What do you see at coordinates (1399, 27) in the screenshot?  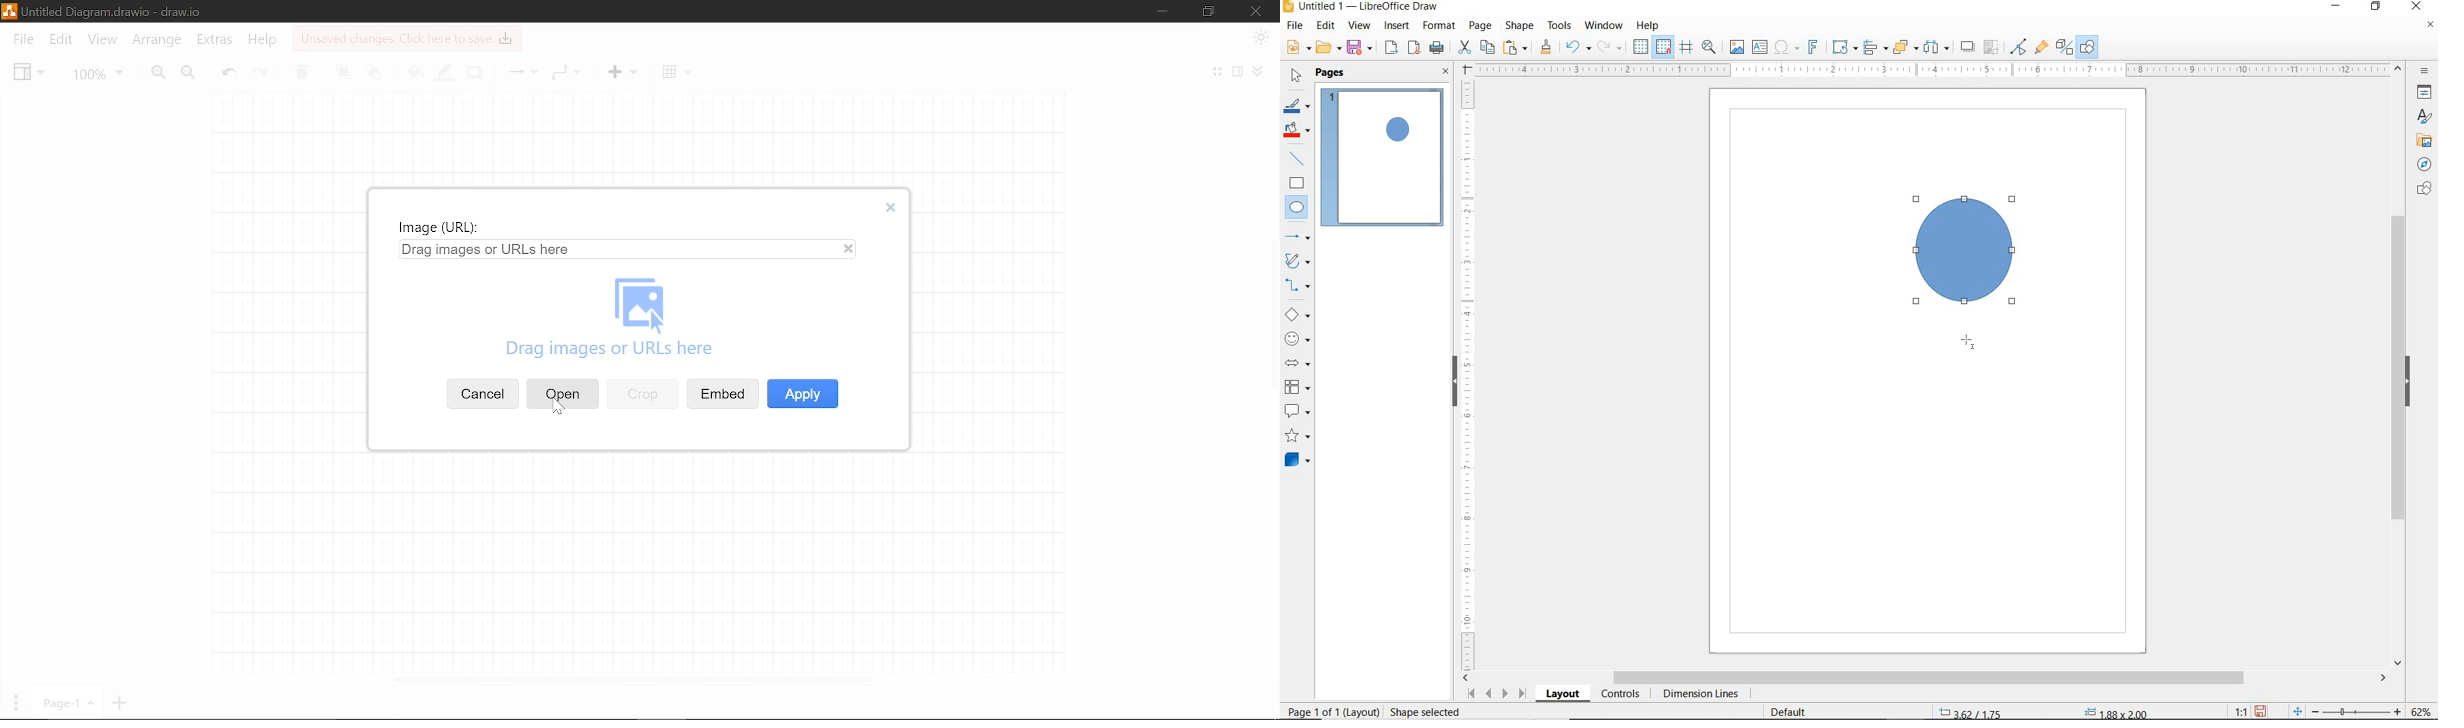 I see `INSERT` at bounding box center [1399, 27].